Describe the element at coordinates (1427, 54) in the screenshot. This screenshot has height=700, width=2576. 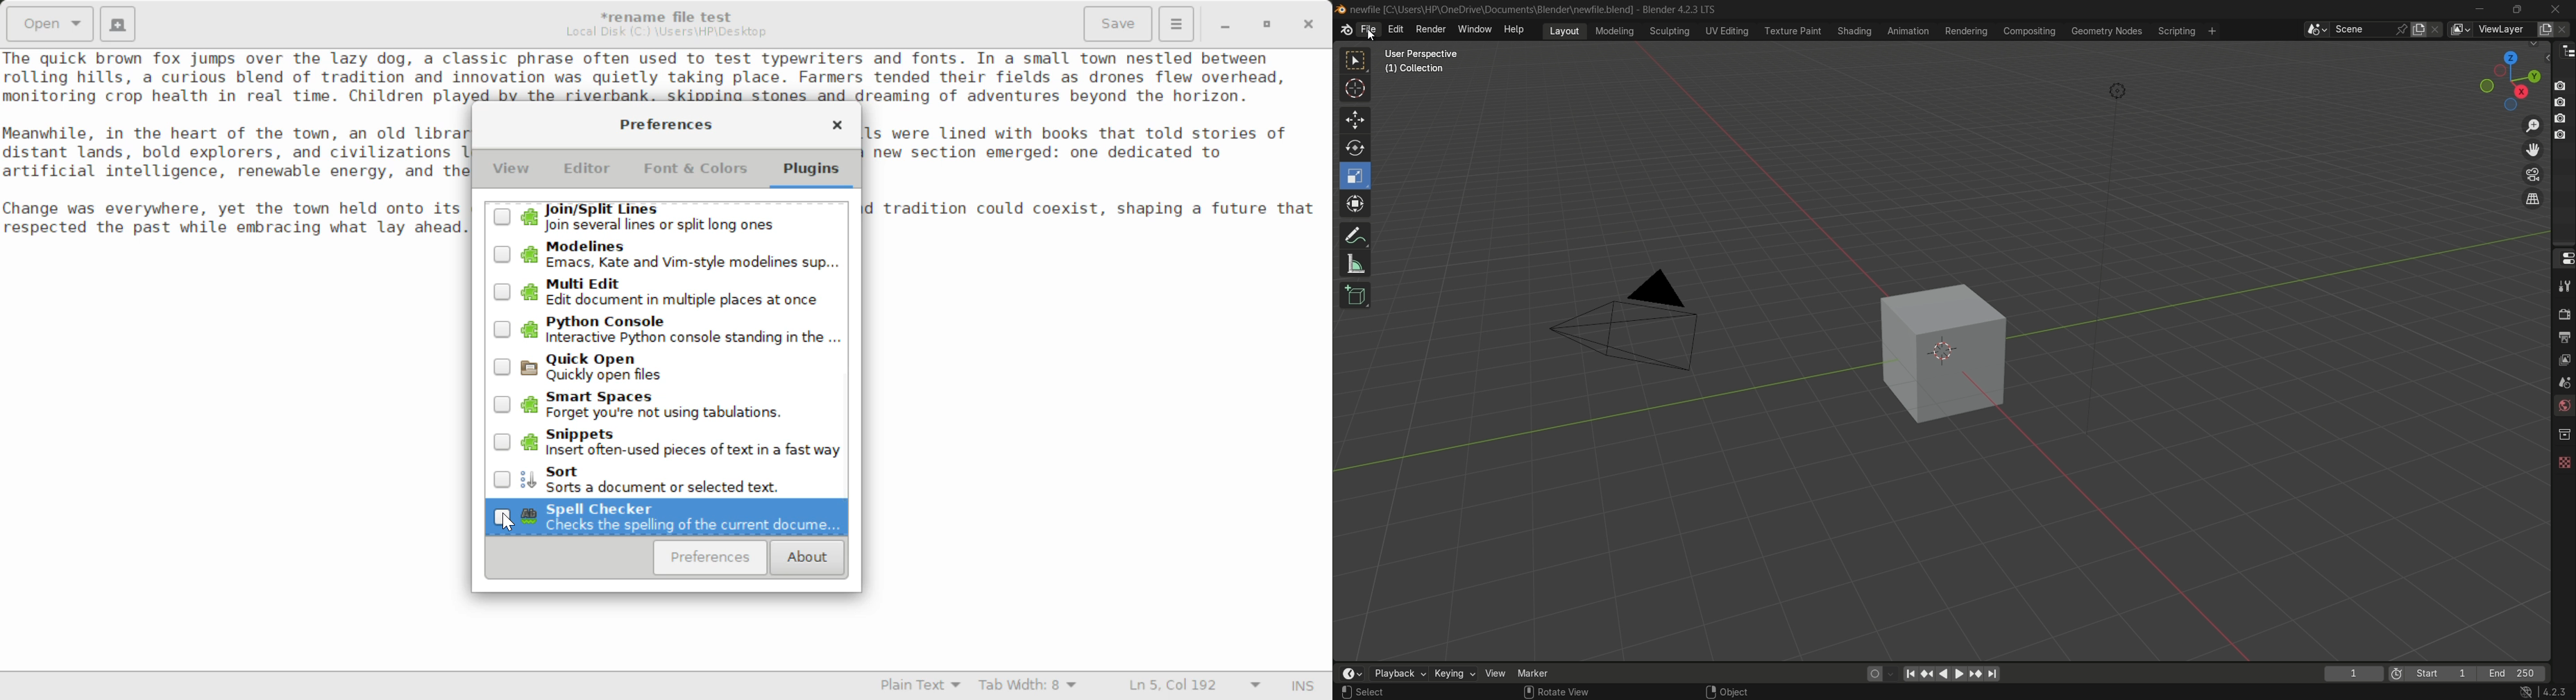
I see `User prepective` at that location.